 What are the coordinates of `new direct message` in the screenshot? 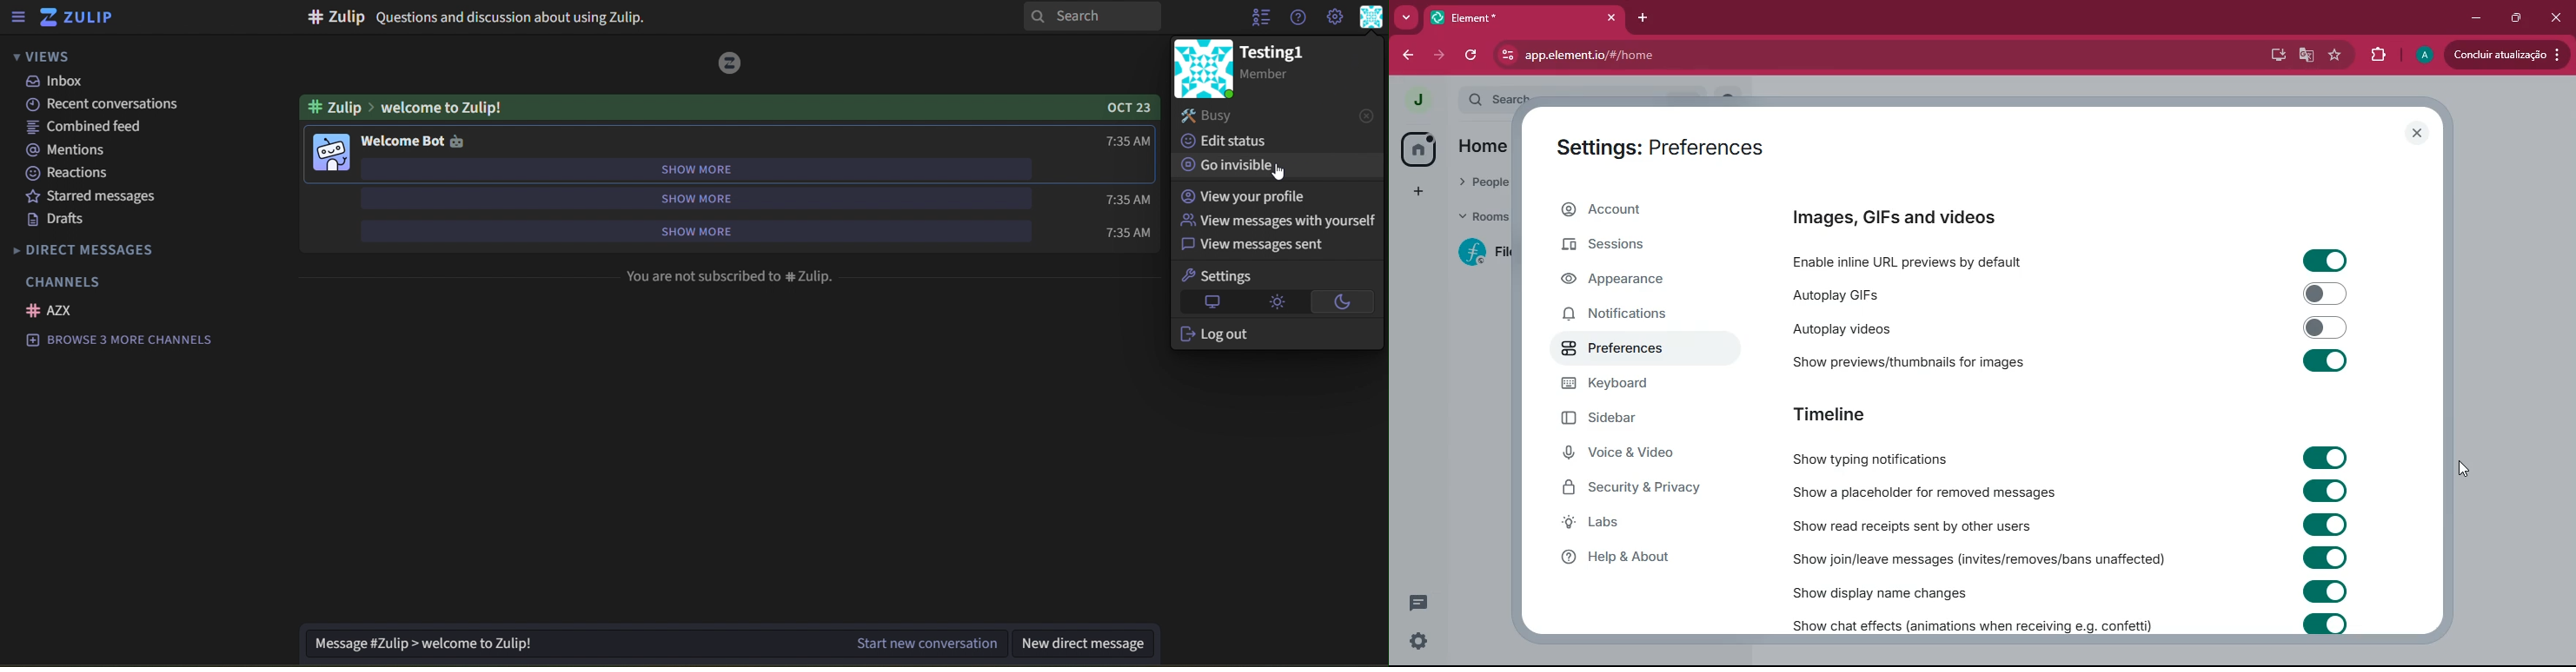 It's located at (1092, 643).